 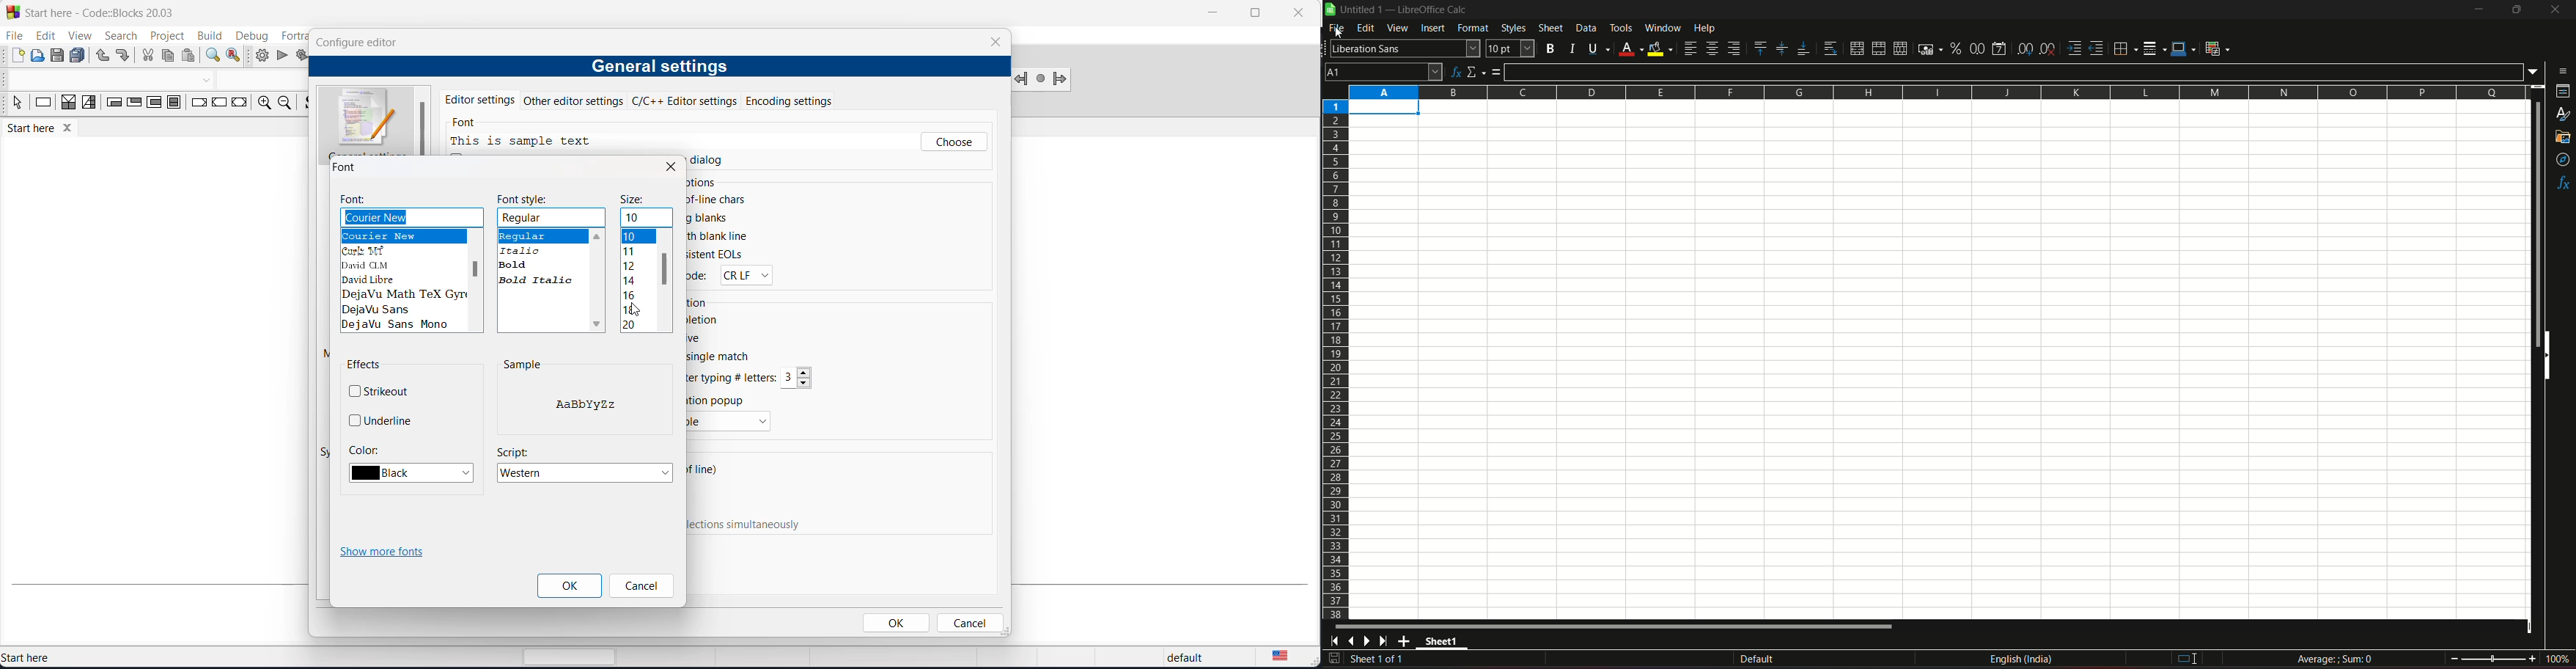 I want to click on styles, so click(x=2563, y=115).